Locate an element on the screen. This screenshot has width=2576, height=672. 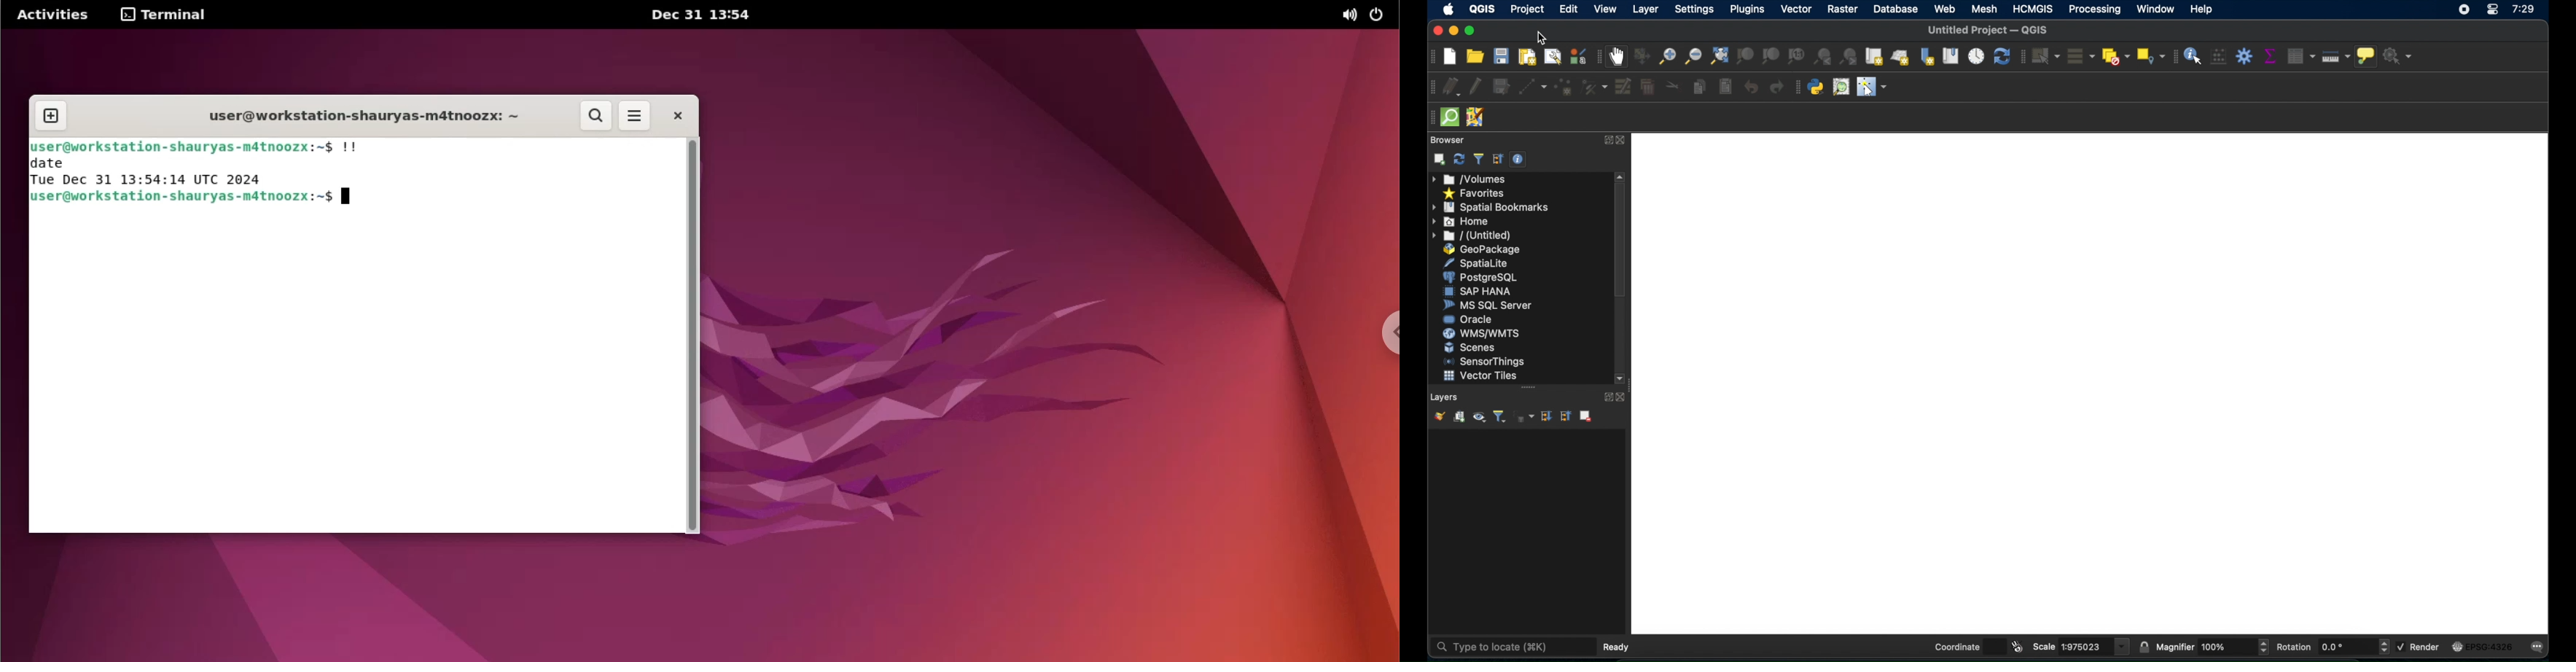
scenes is located at coordinates (1475, 348).